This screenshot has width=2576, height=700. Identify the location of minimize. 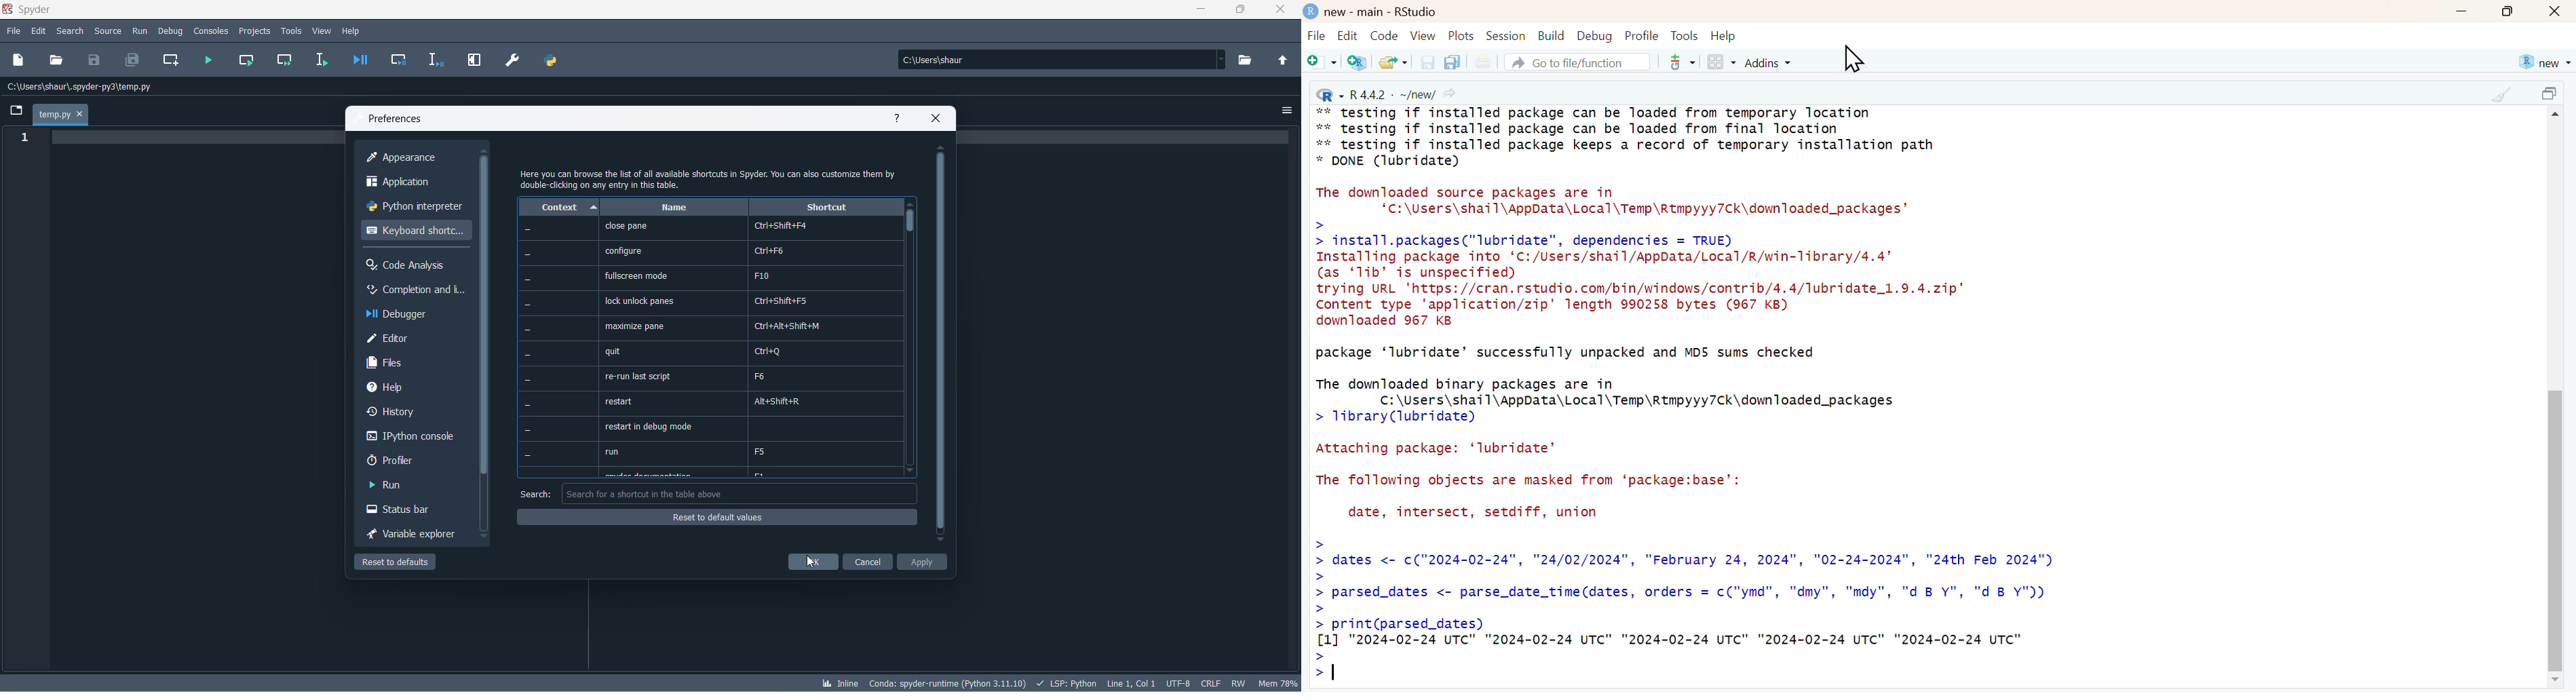
(2461, 13).